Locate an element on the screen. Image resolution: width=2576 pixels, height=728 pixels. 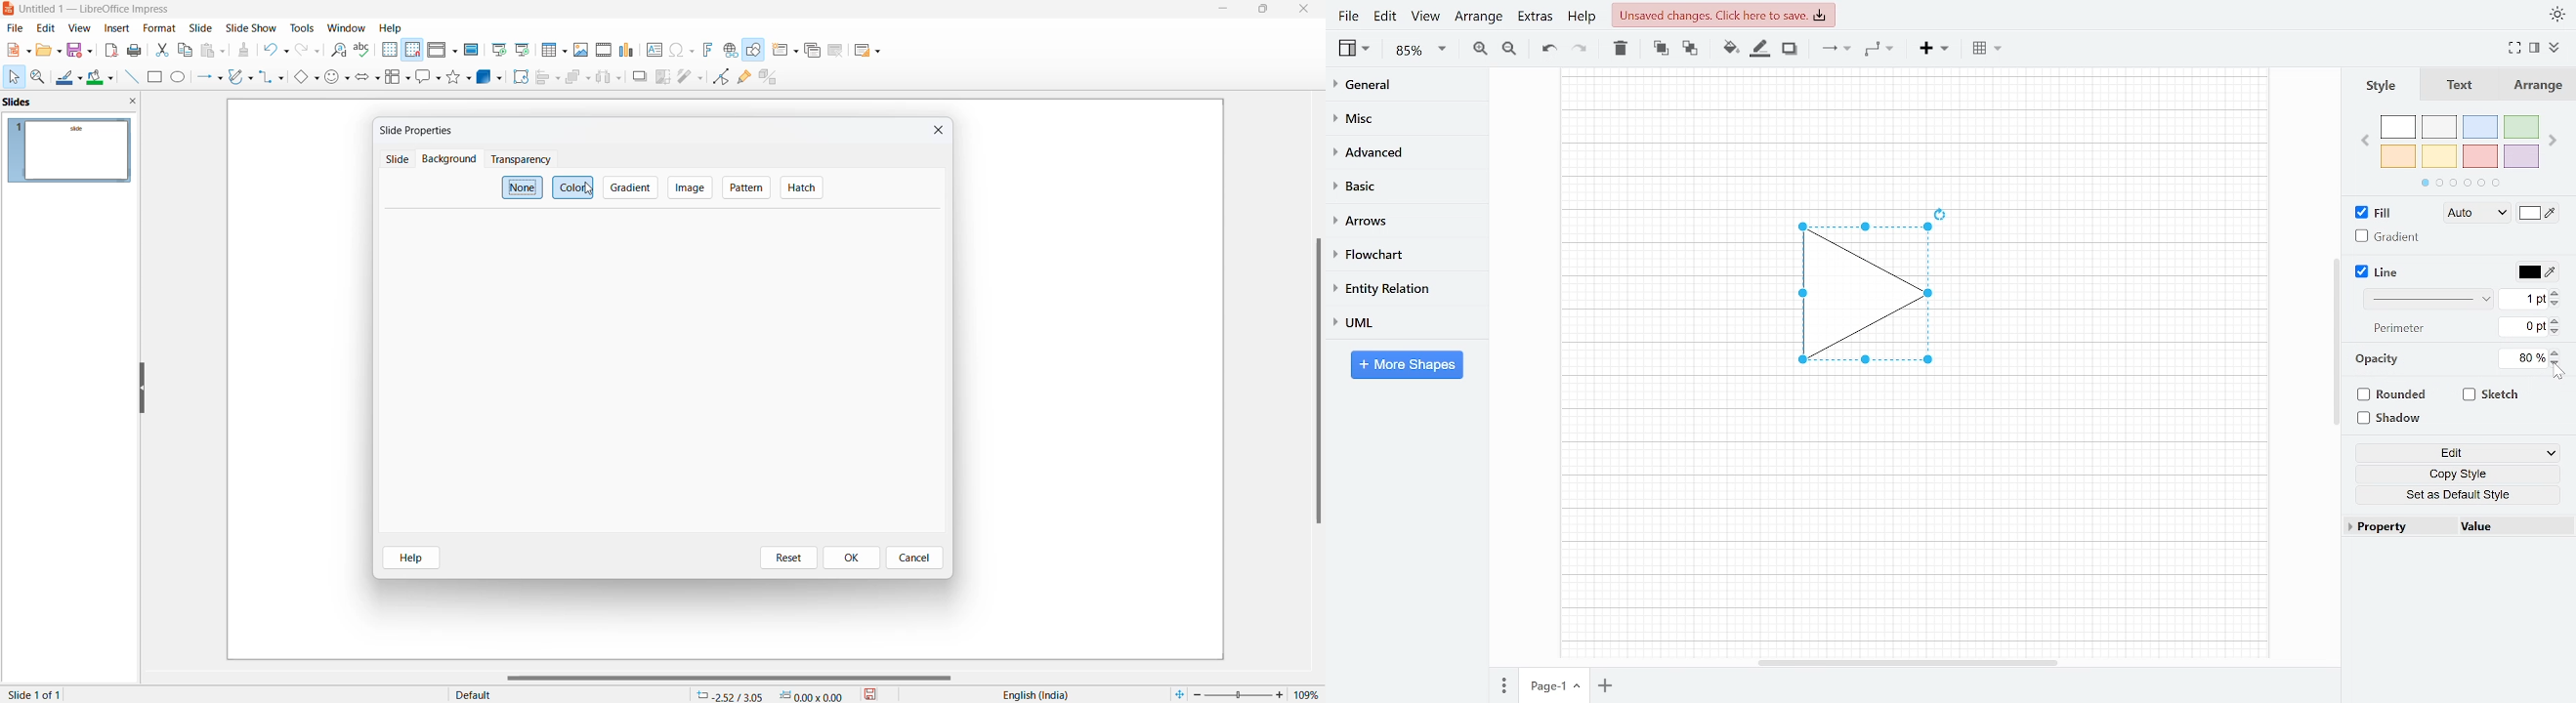
Value is located at coordinates (2511, 528).